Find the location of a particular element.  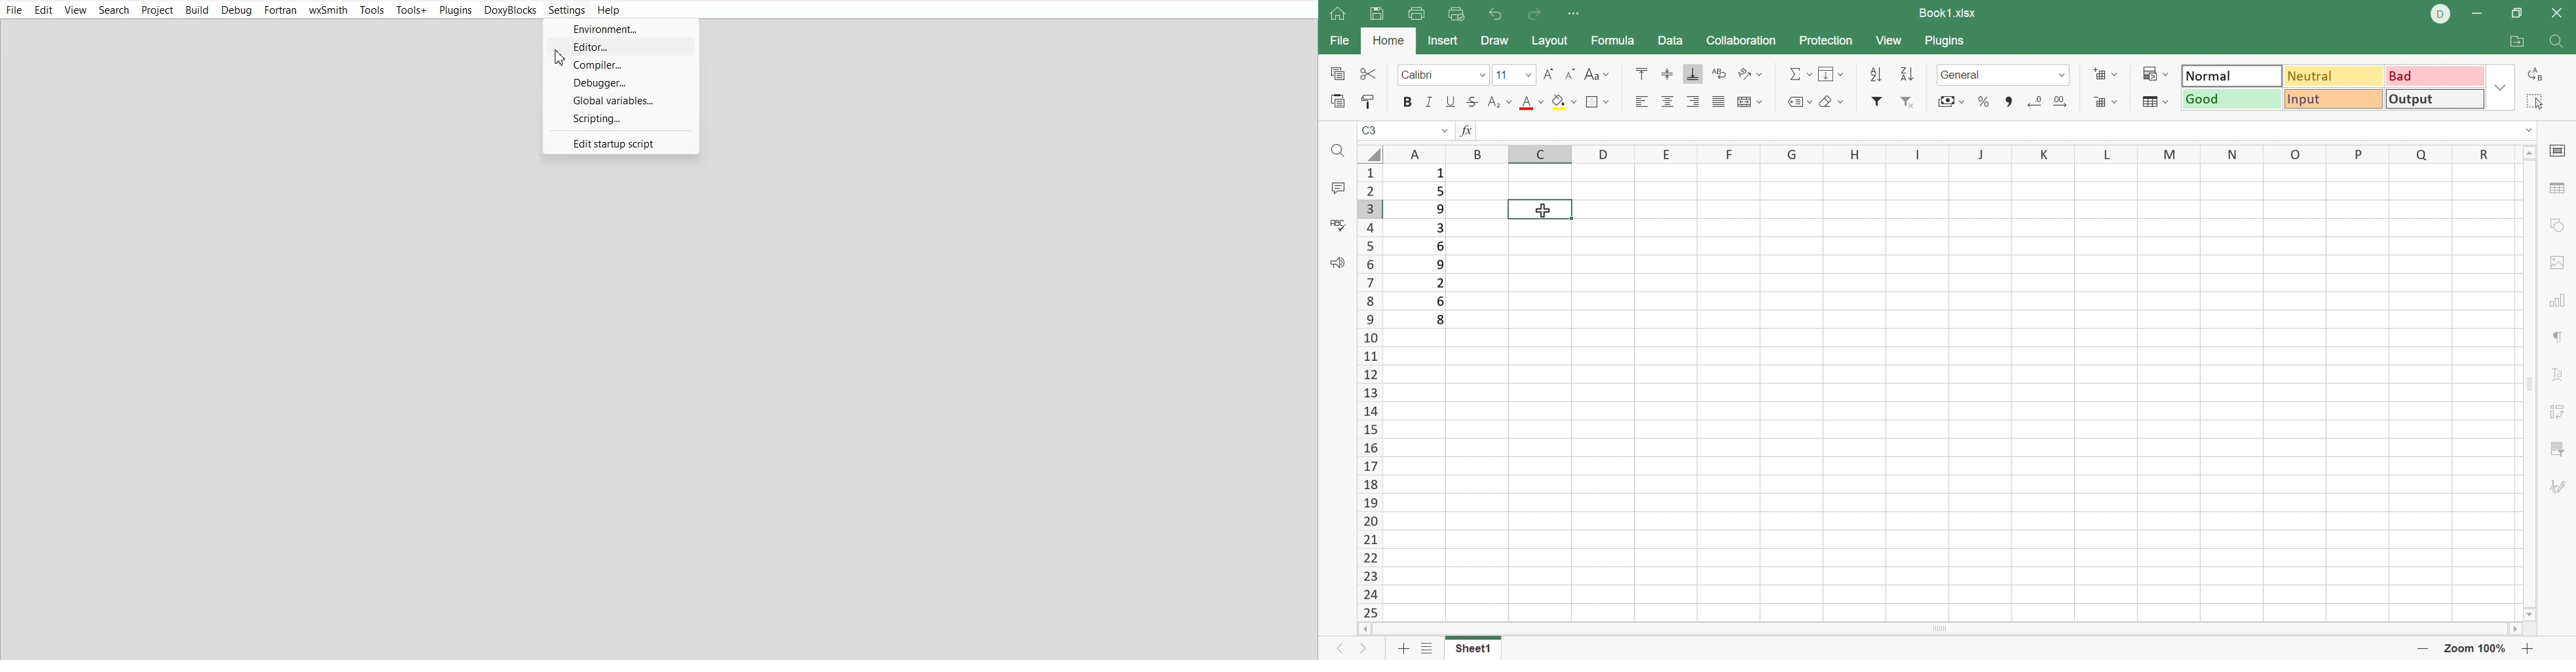

Row is located at coordinates (1955, 155).